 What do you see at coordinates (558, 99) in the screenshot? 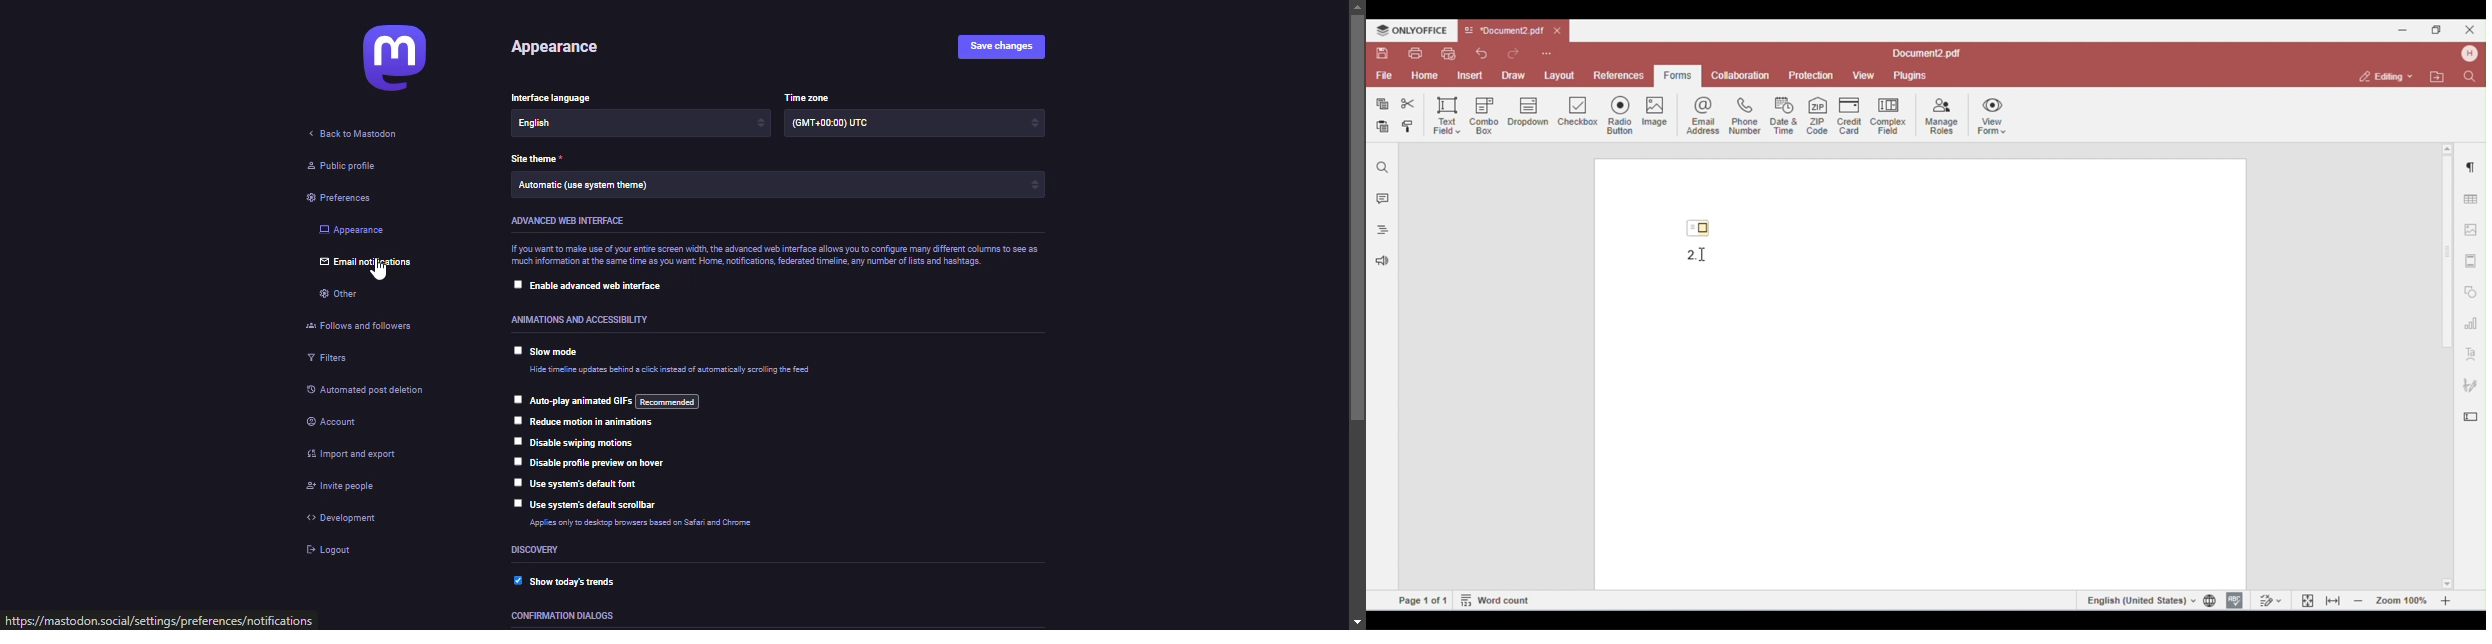
I see `language` at bounding box center [558, 99].